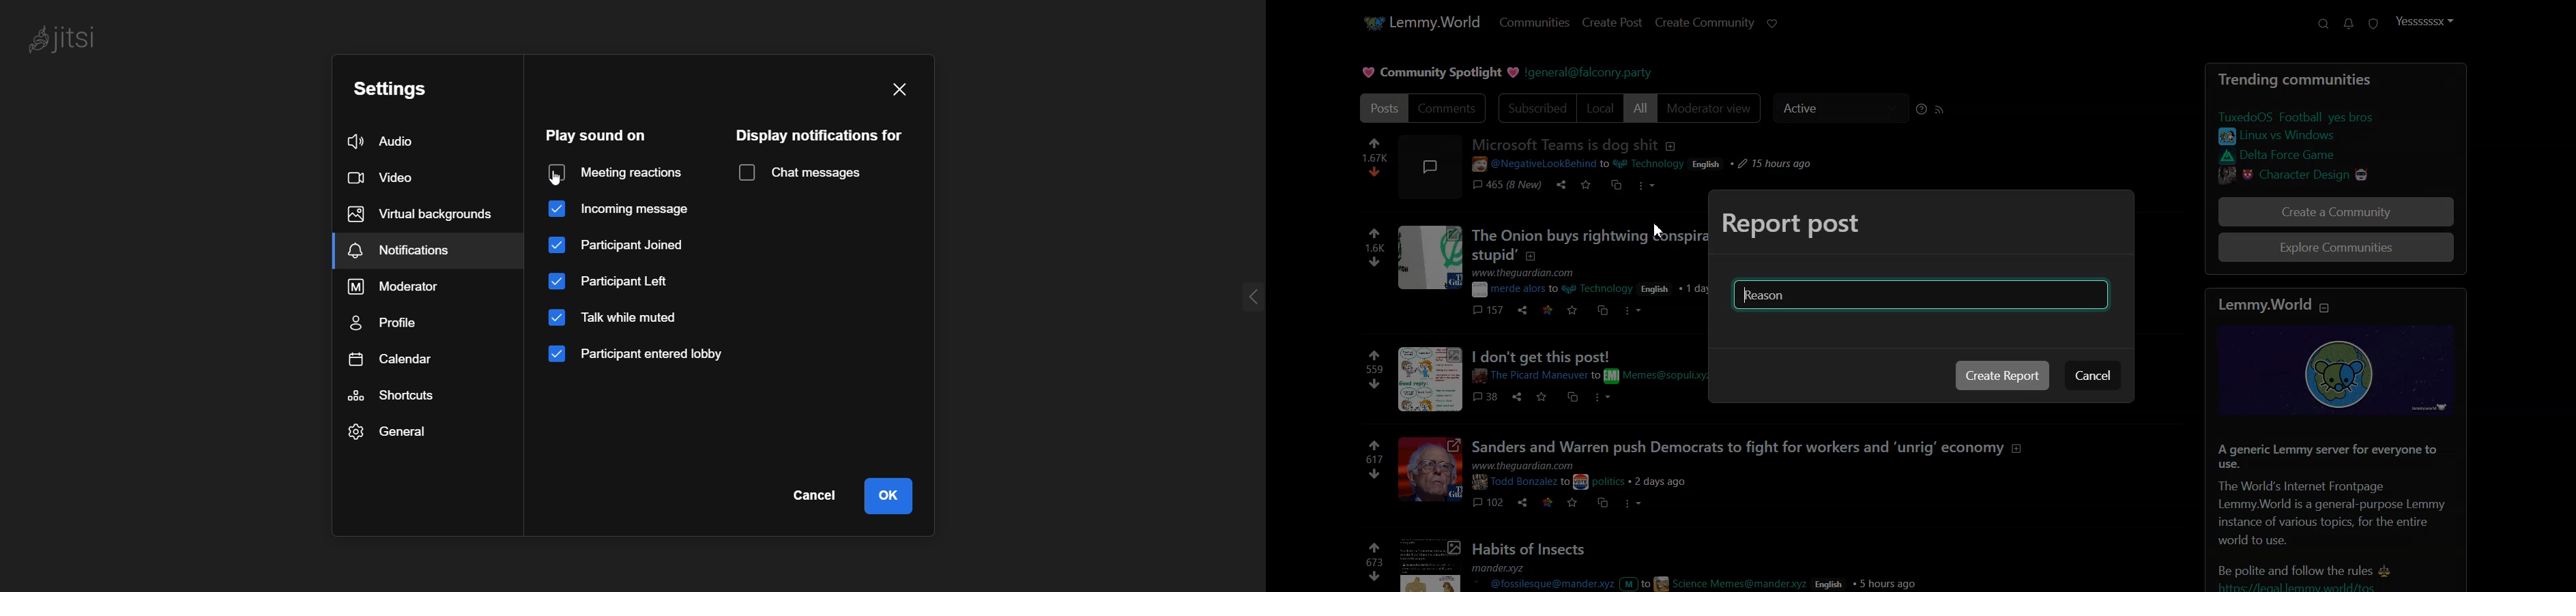 This screenshot has width=2576, height=616. Describe the element at coordinates (1378, 576) in the screenshot. I see `downvote` at that location.